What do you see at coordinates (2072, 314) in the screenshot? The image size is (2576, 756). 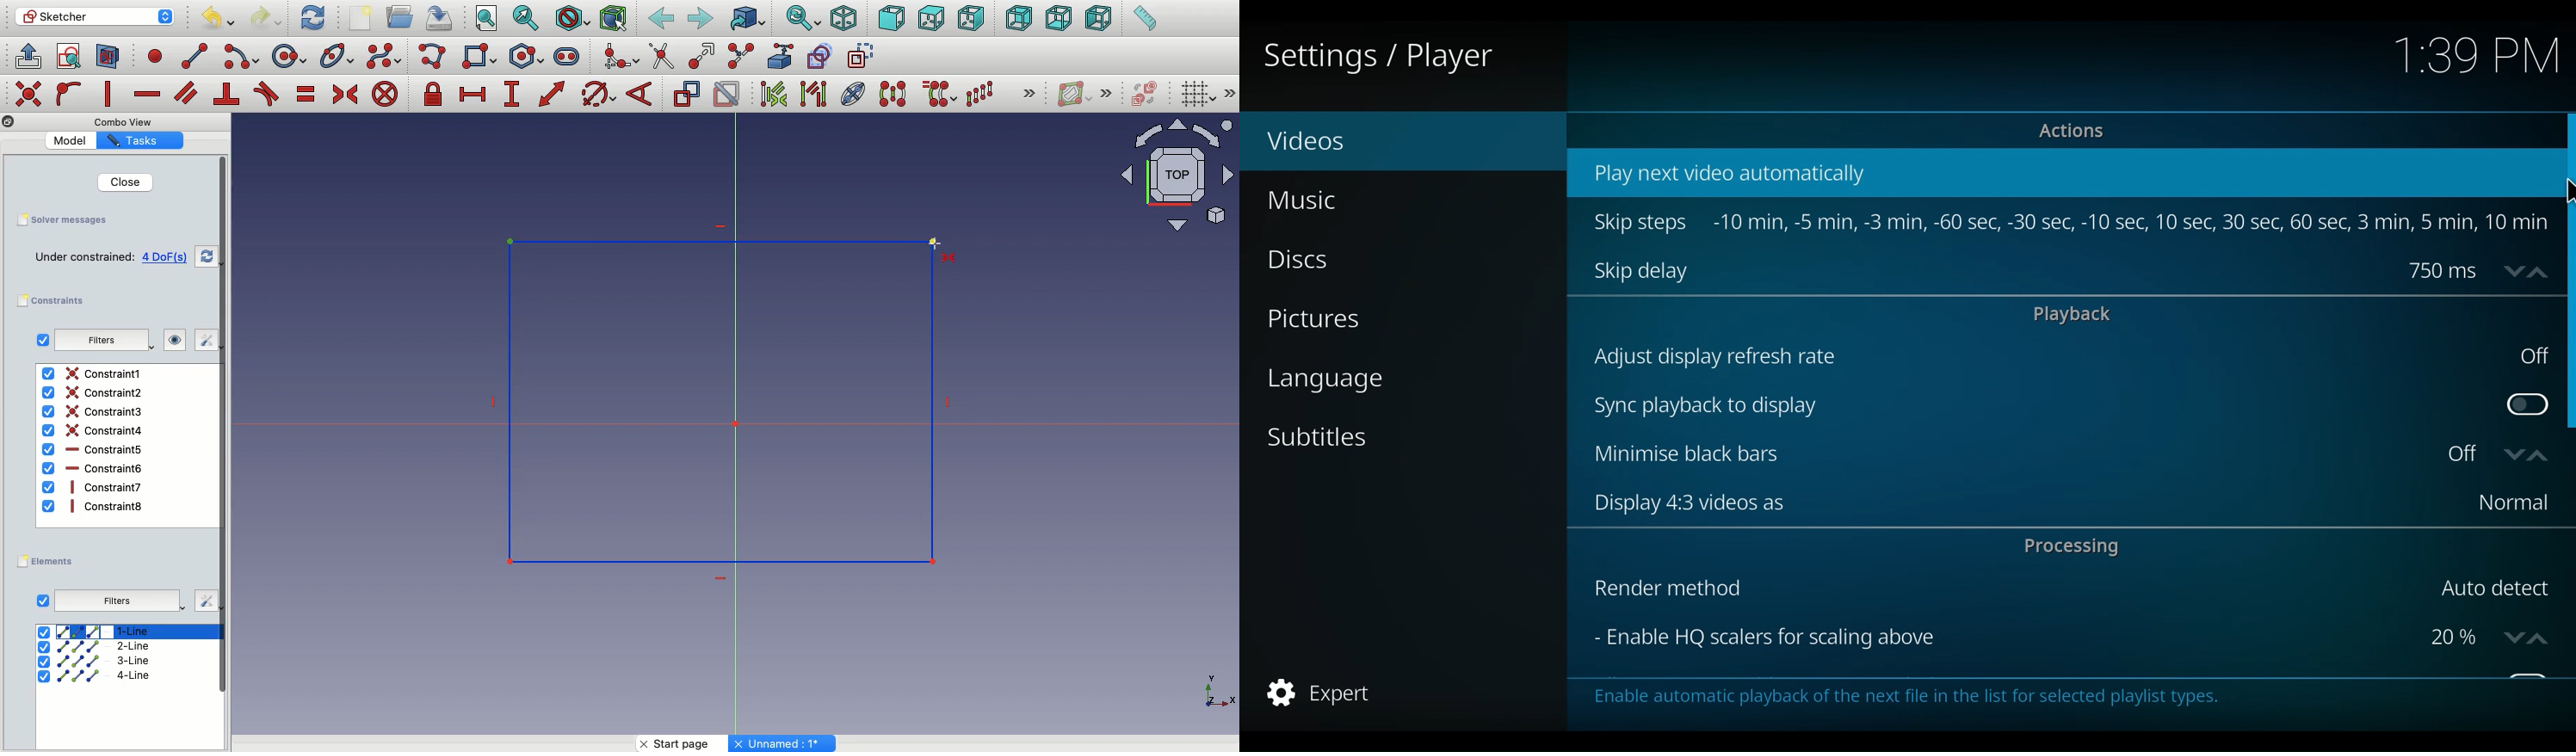 I see `playback` at bounding box center [2072, 314].